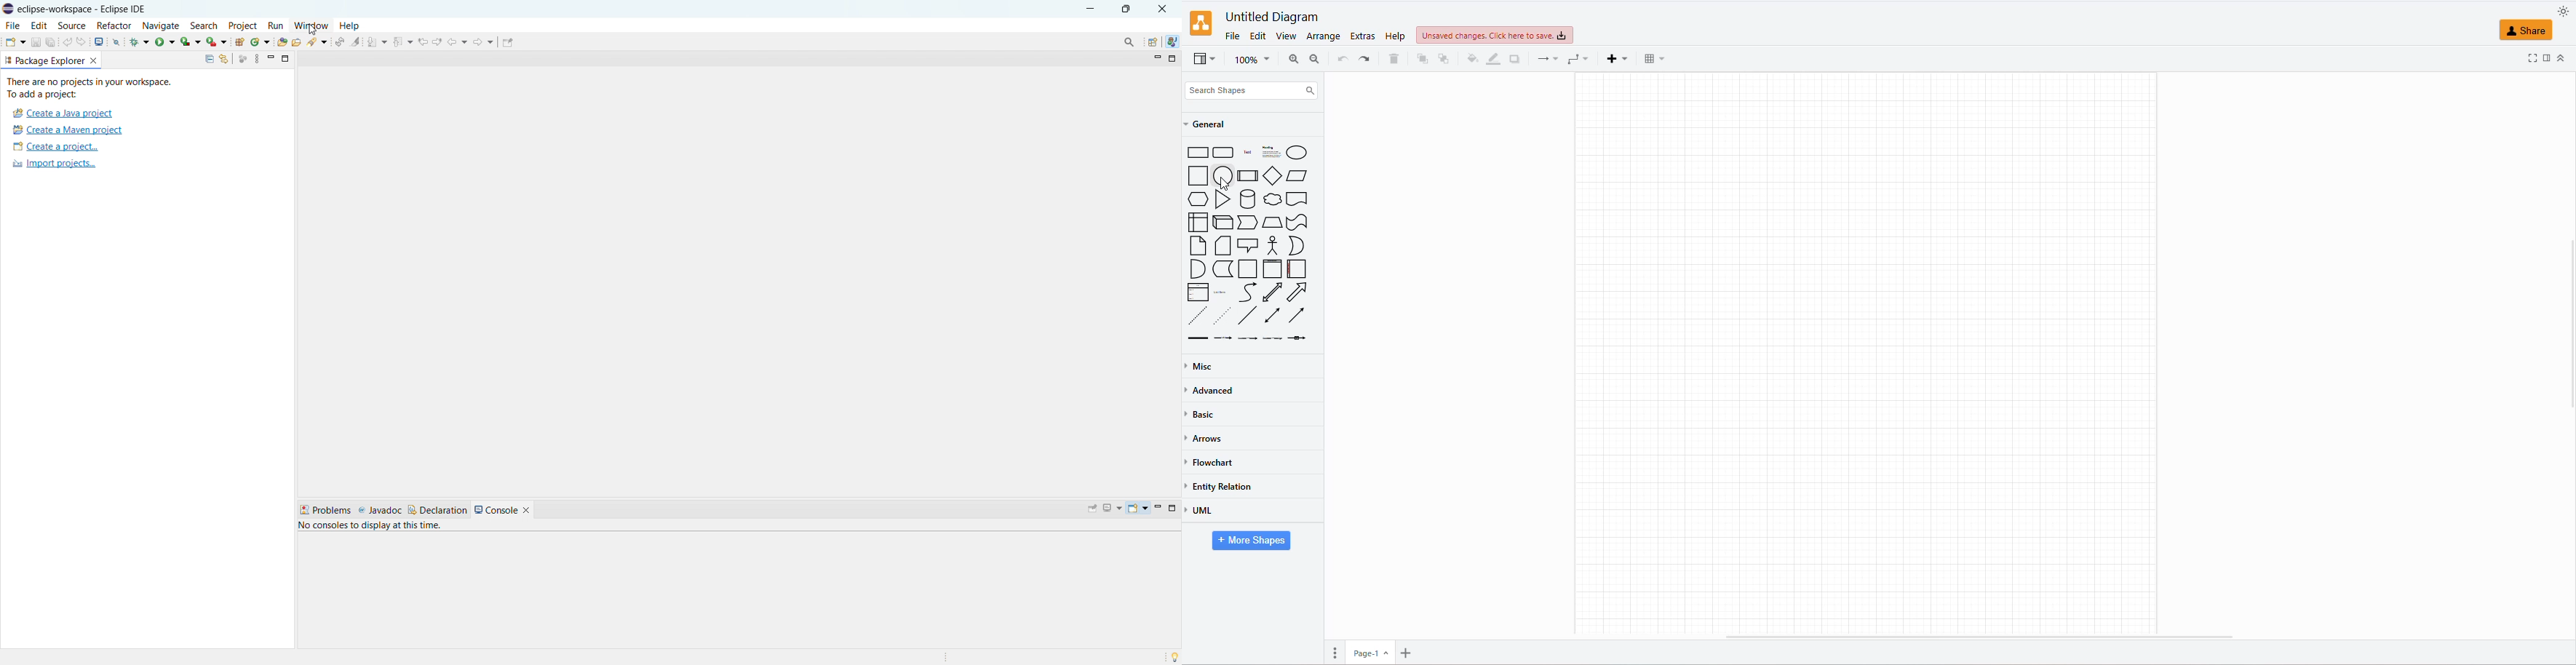 Image resolution: width=2576 pixels, height=672 pixels. What do you see at coordinates (1979, 634) in the screenshot?
I see `scroll bar` at bounding box center [1979, 634].